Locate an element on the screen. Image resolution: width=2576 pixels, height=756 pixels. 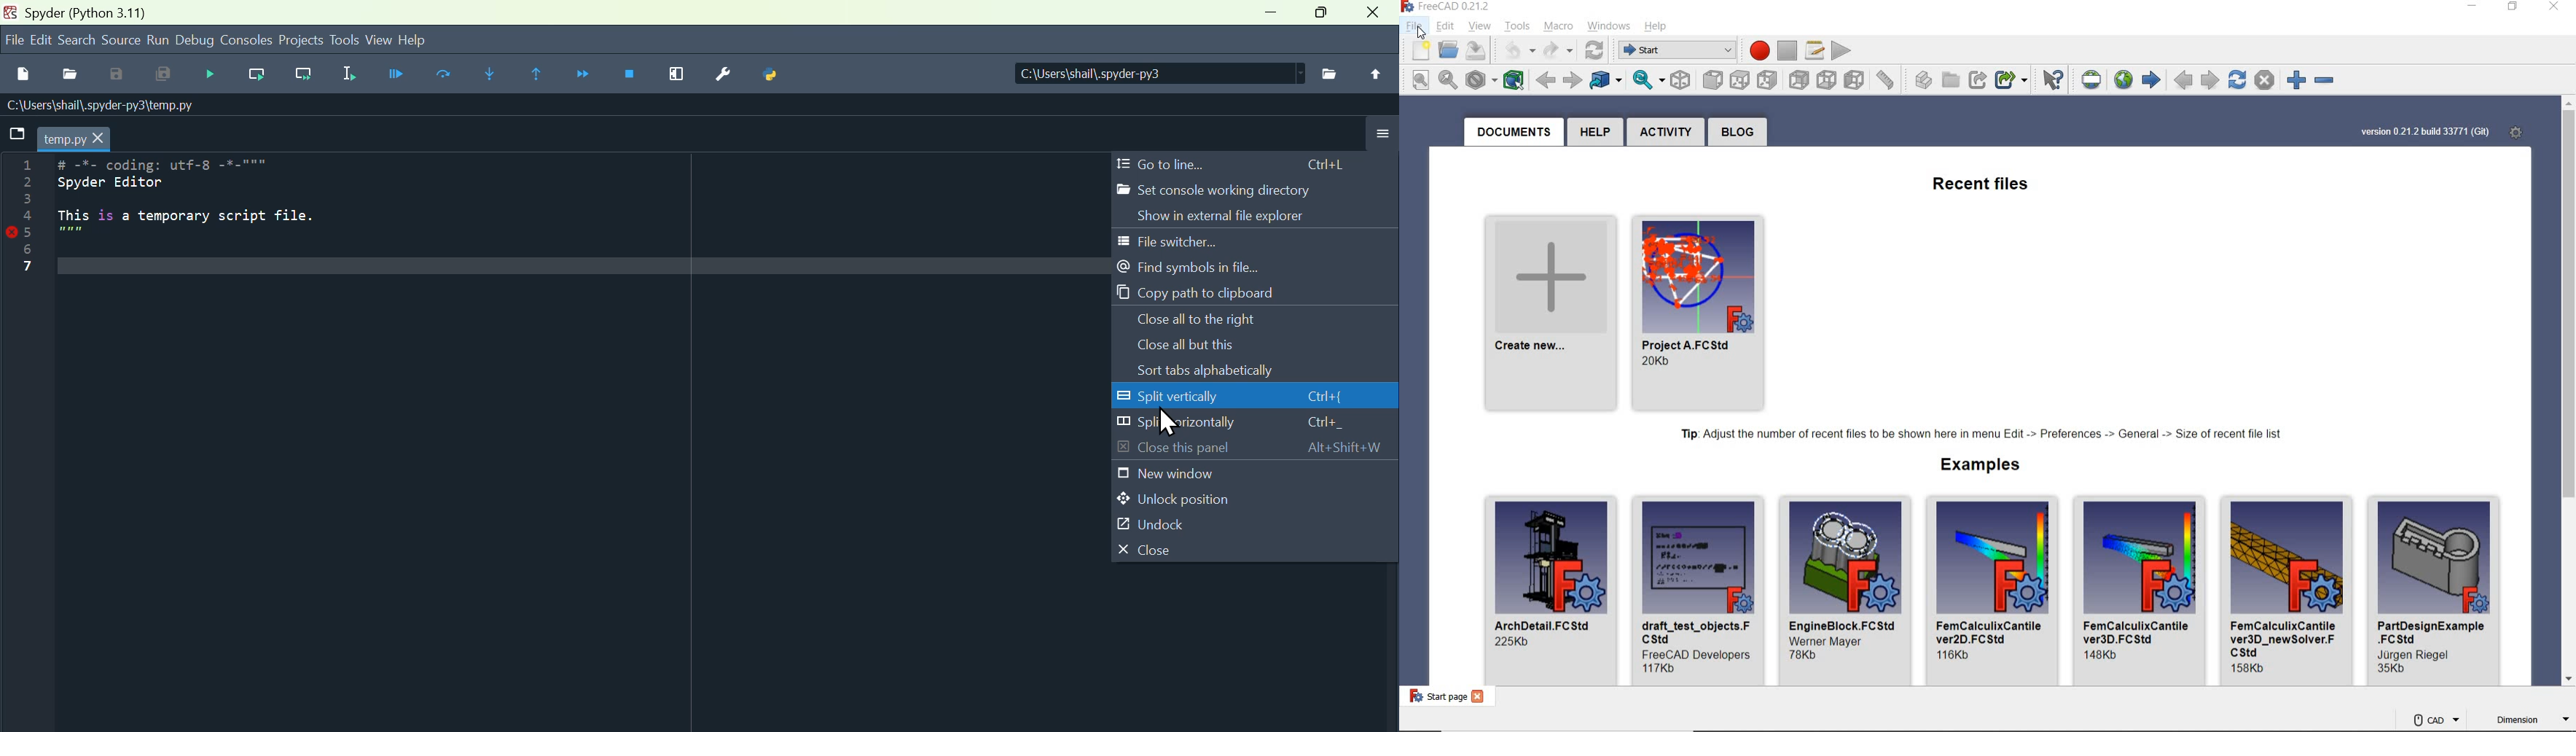
image is located at coordinates (1551, 275).